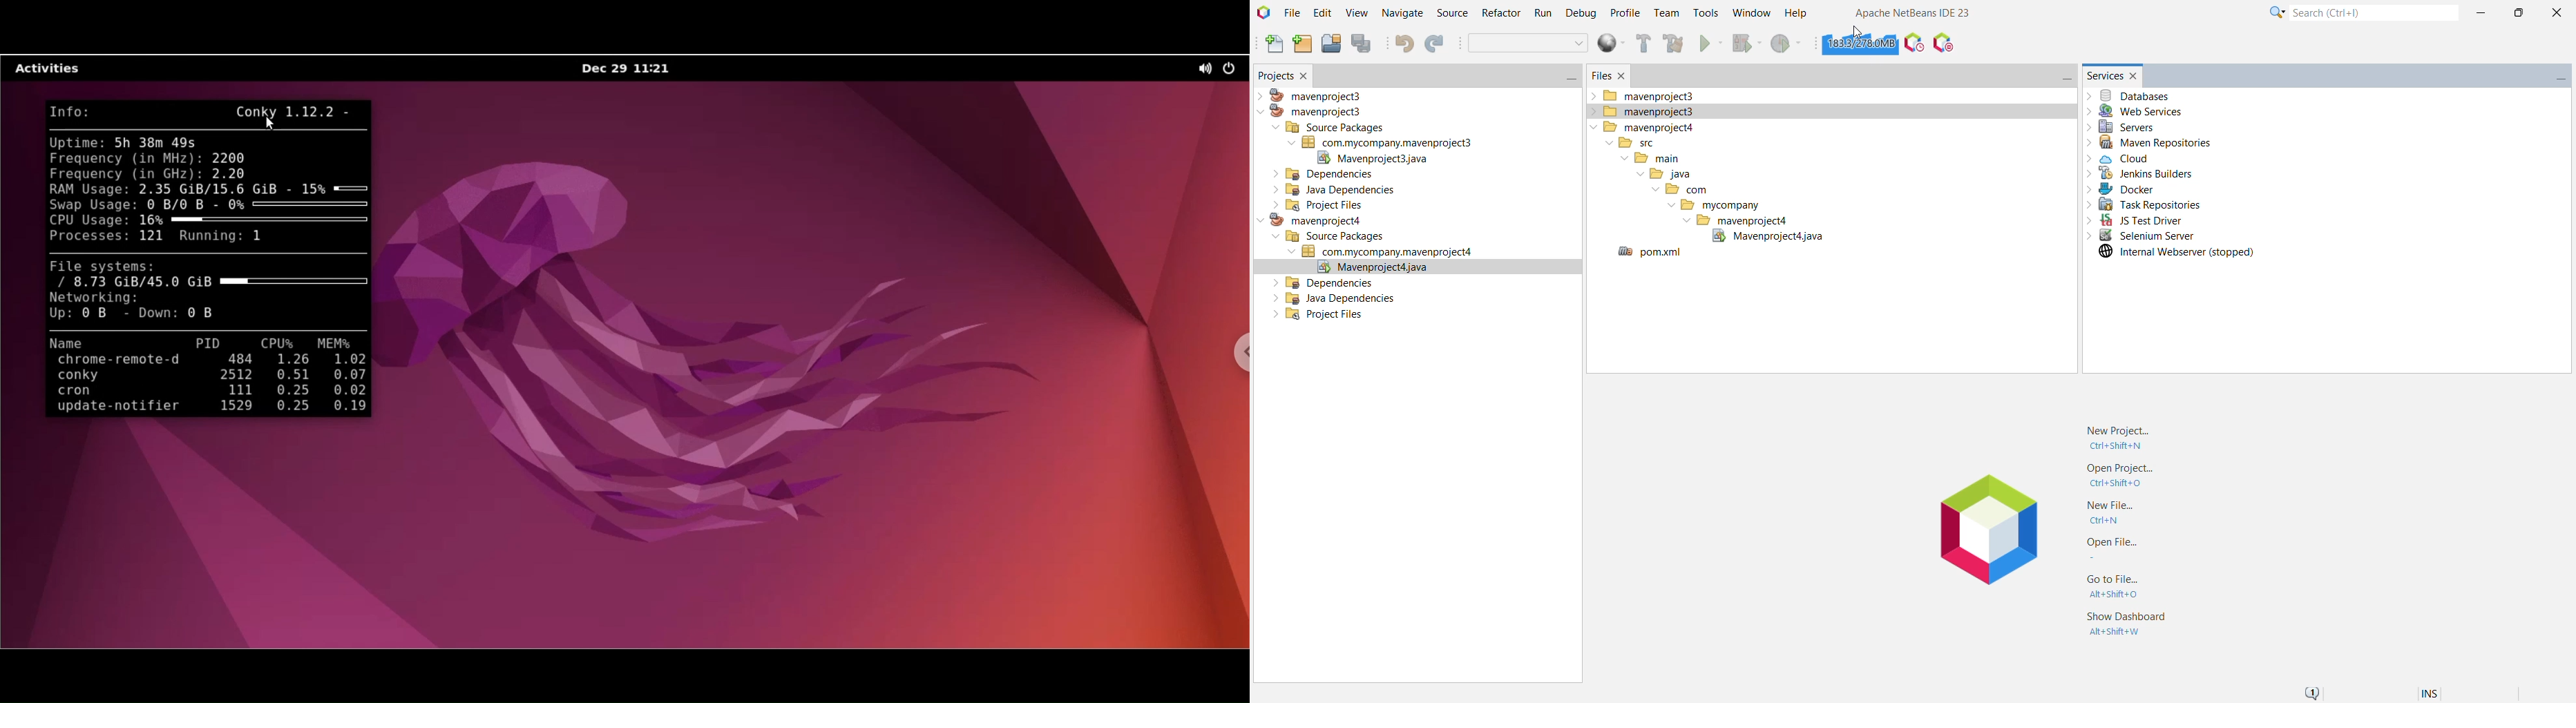  What do you see at coordinates (2161, 144) in the screenshot?
I see `Maven Repositories` at bounding box center [2161, 144].